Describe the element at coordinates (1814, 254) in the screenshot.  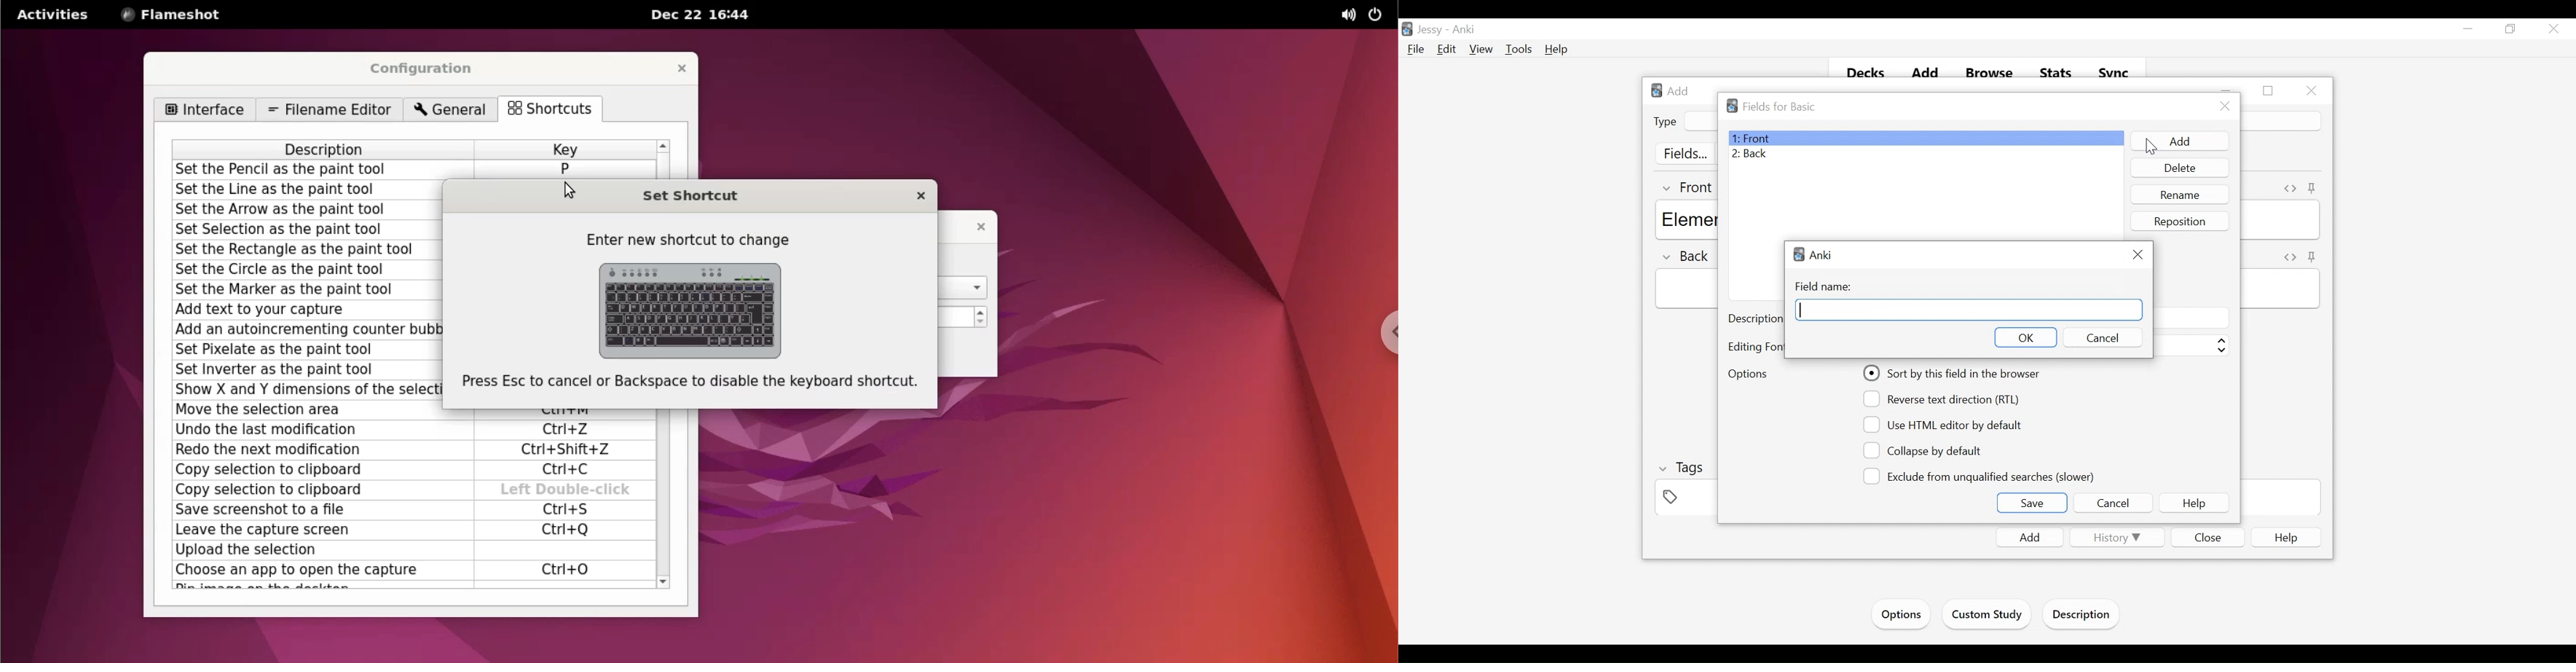
I see `Anki` at that location.